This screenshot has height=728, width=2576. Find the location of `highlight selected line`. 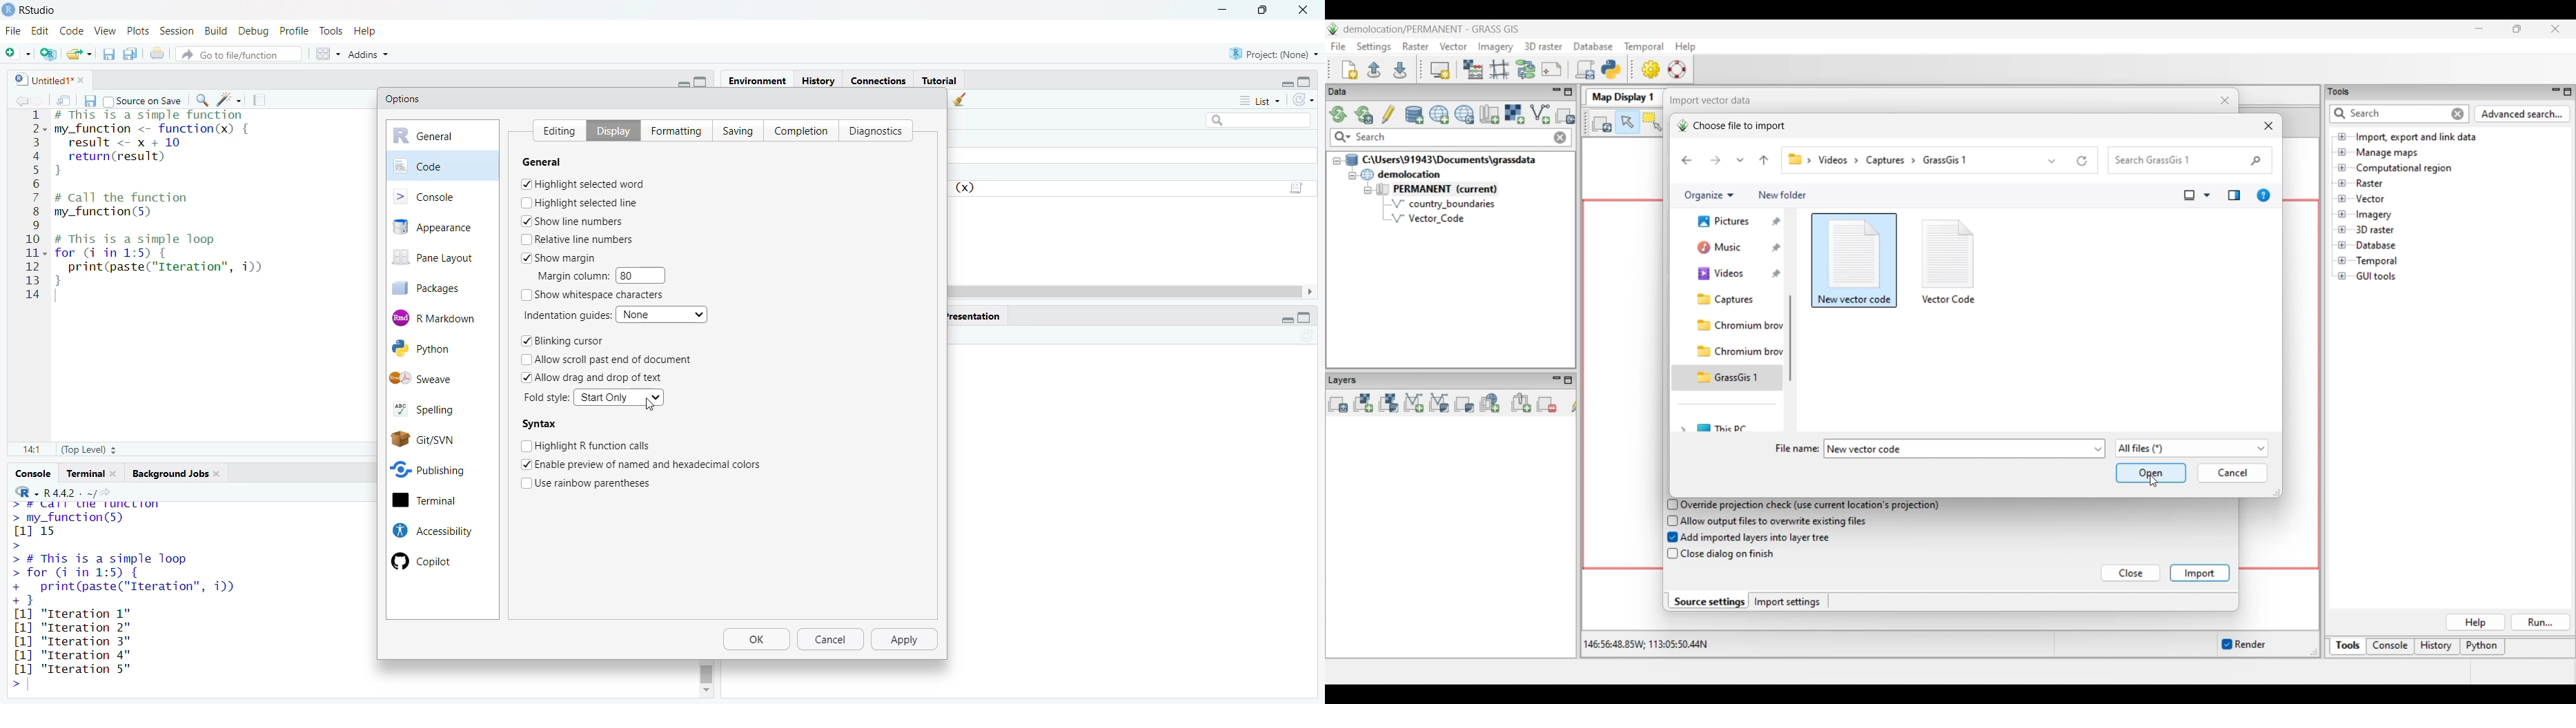

highlight selected line is located at coordinates (580, 202).